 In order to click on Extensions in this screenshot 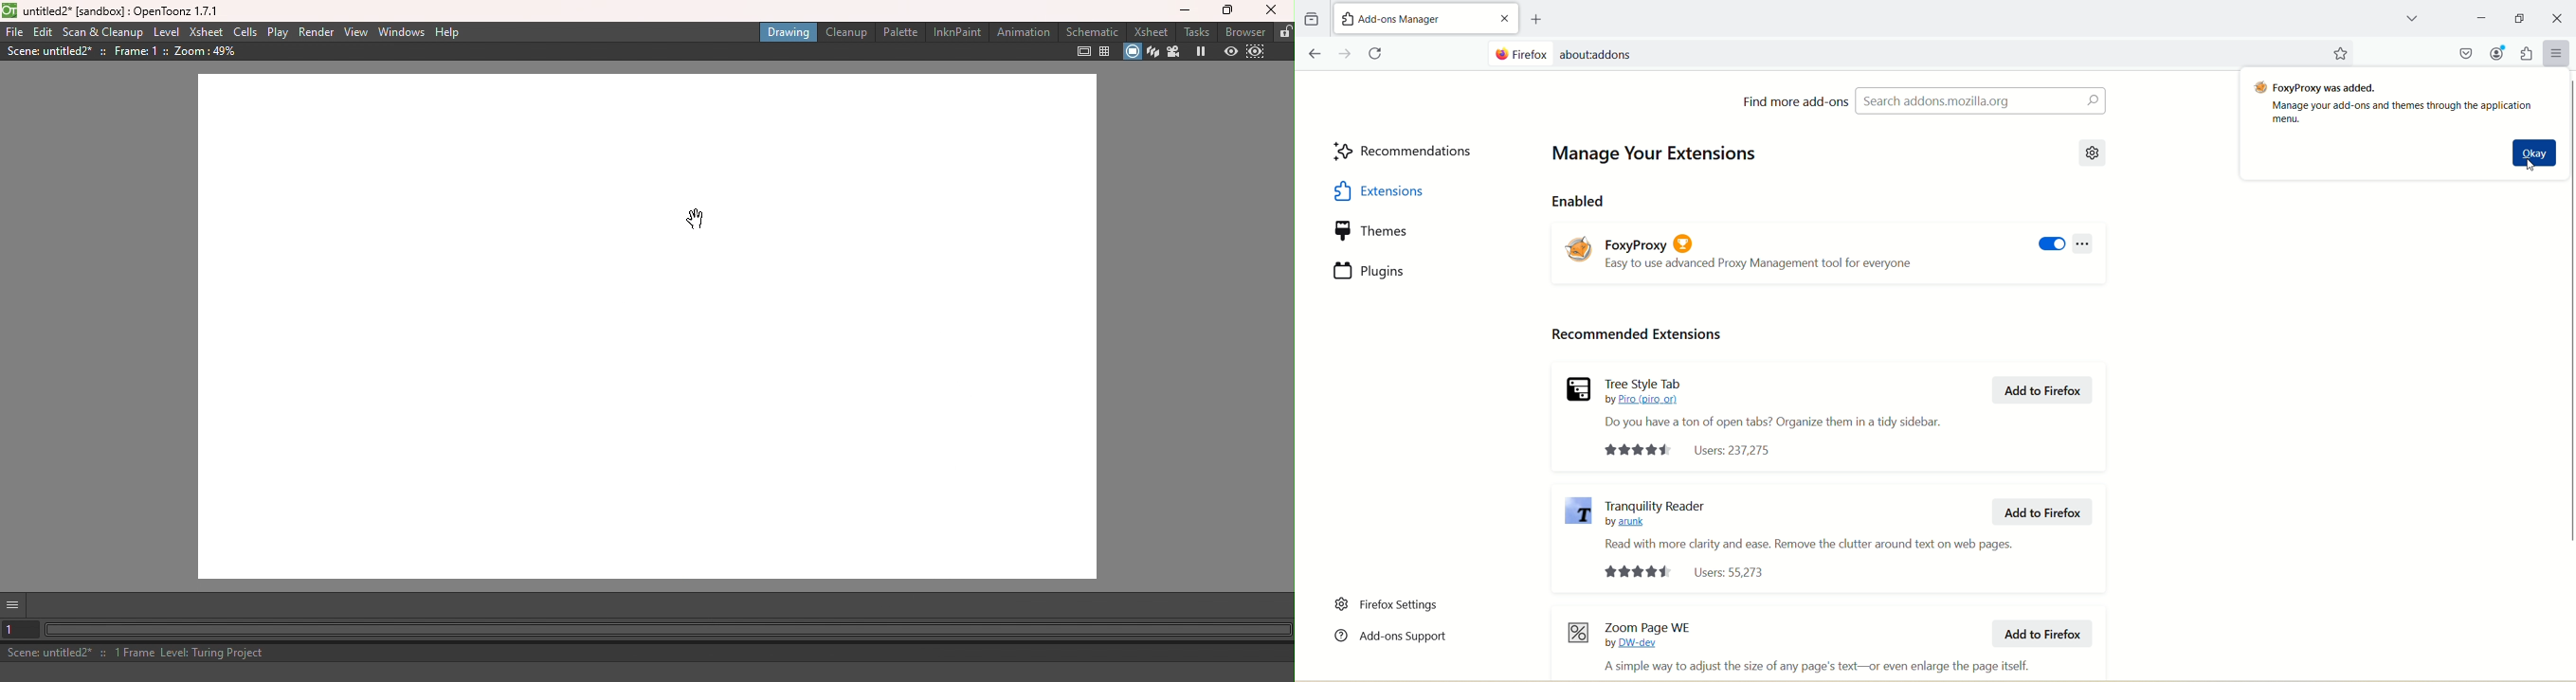, I will do `click(1407, 191)`.